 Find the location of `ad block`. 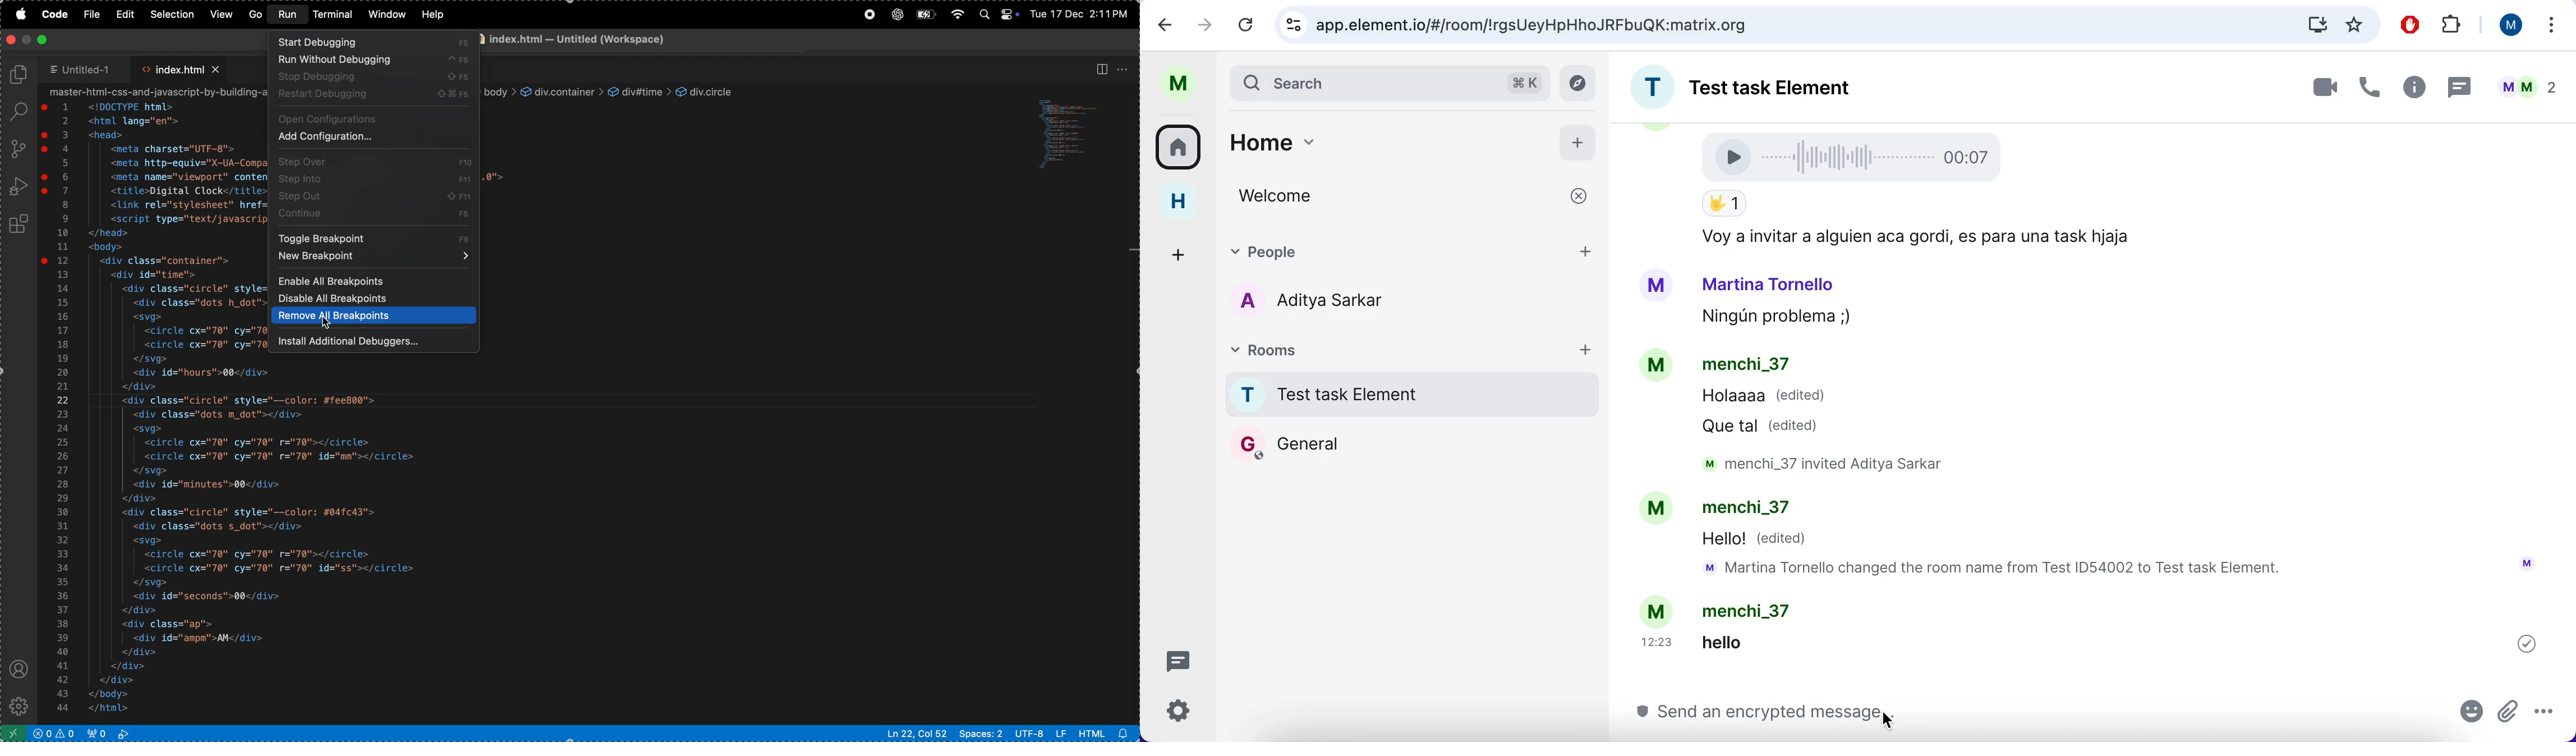

ad block is located at coordinates (2413, 25).